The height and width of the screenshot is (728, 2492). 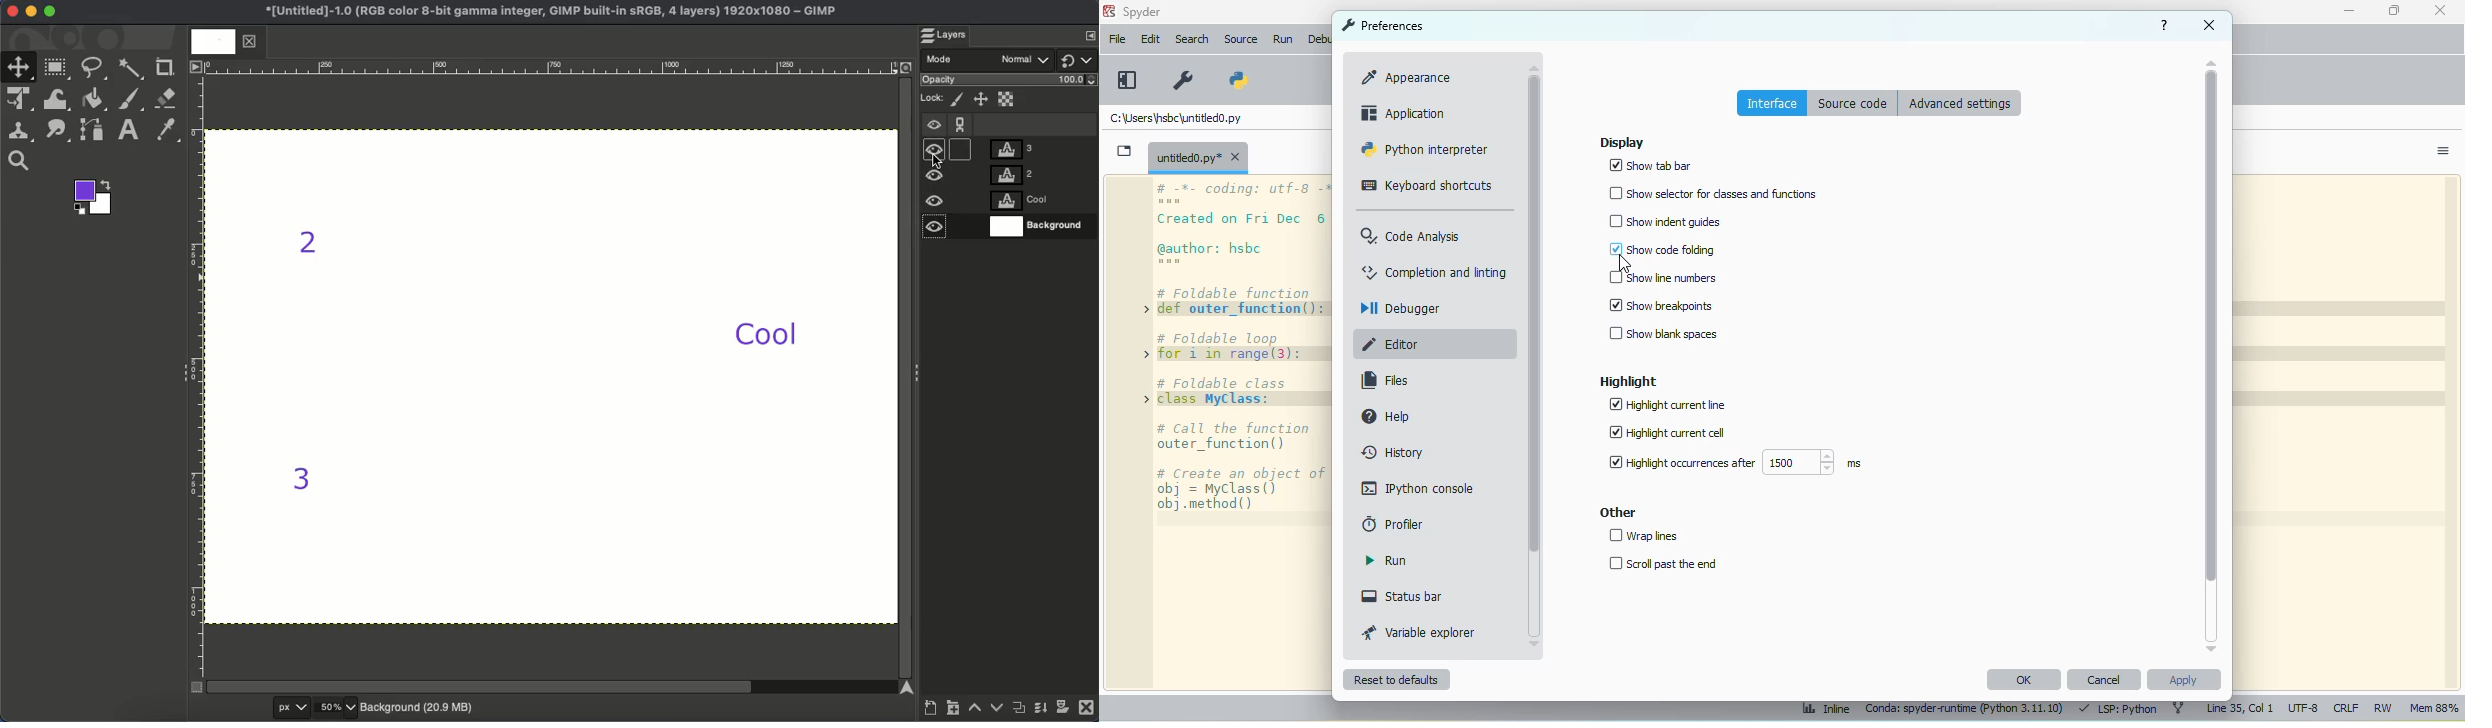 What do you see at coordinates (933, 125) in the screenshot?
I see `Visible` at bounding box center [933, 125].